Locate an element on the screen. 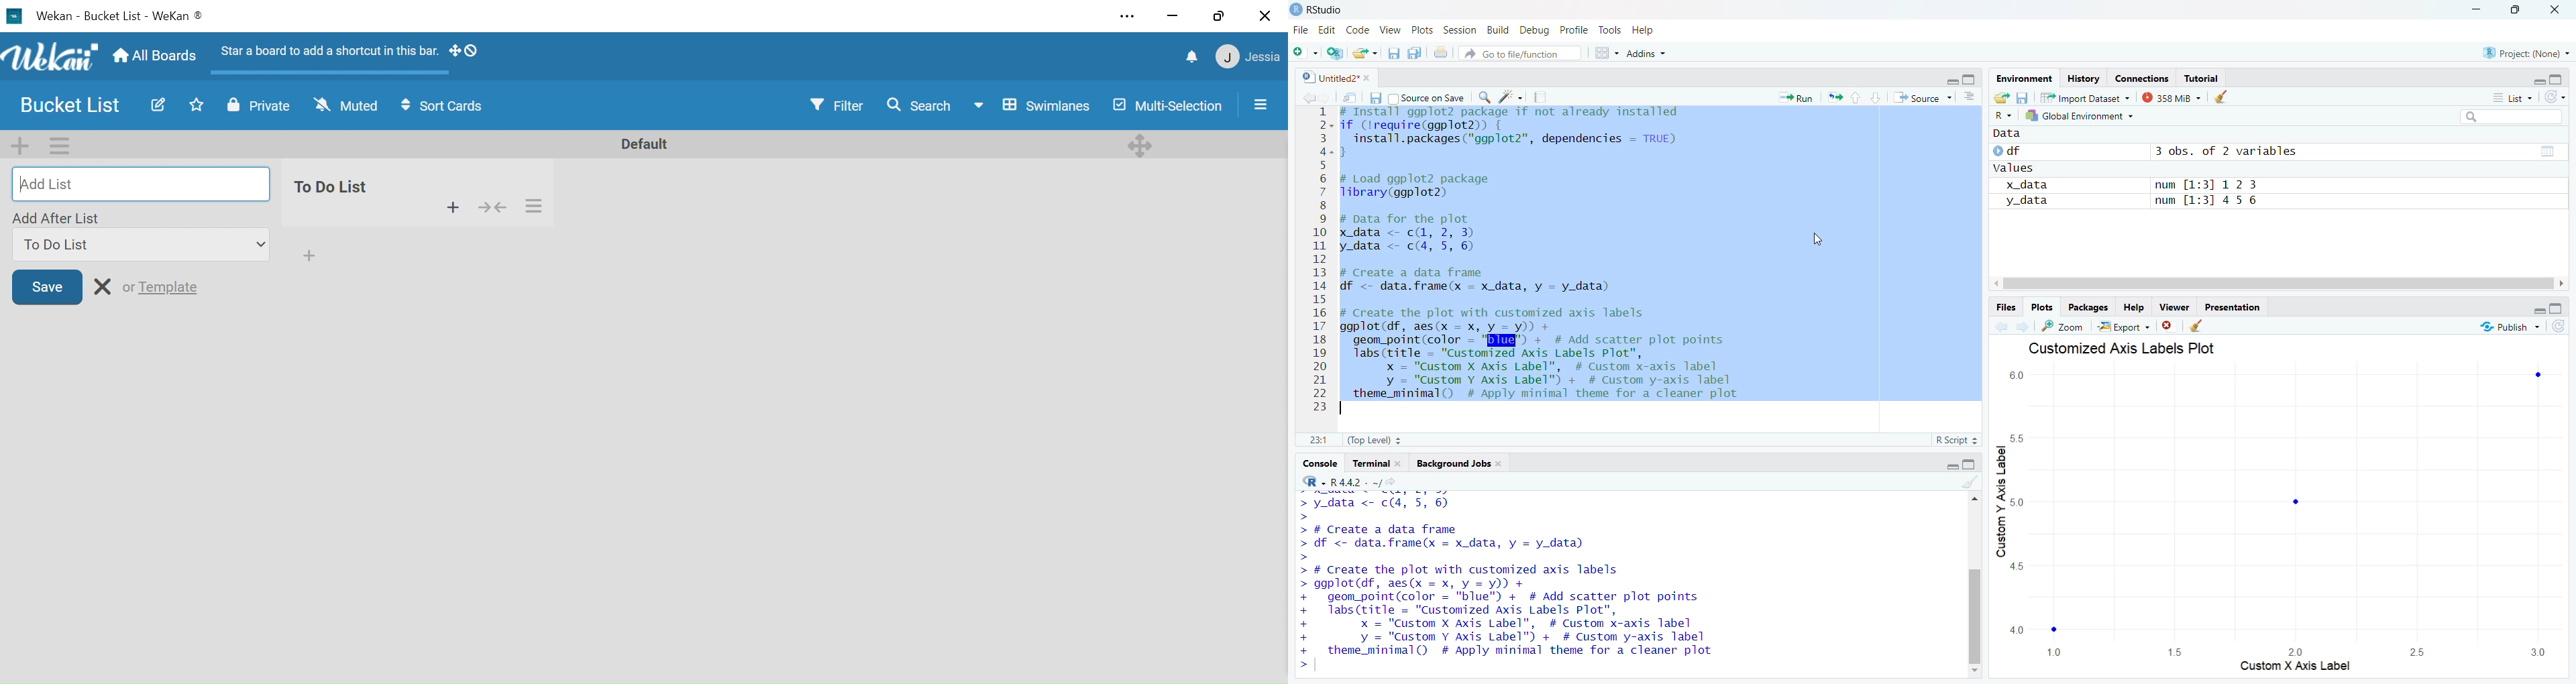 Image resolution: width=2576 pixels, height=700 pixels. Export is located at coordinates (2127, 328).